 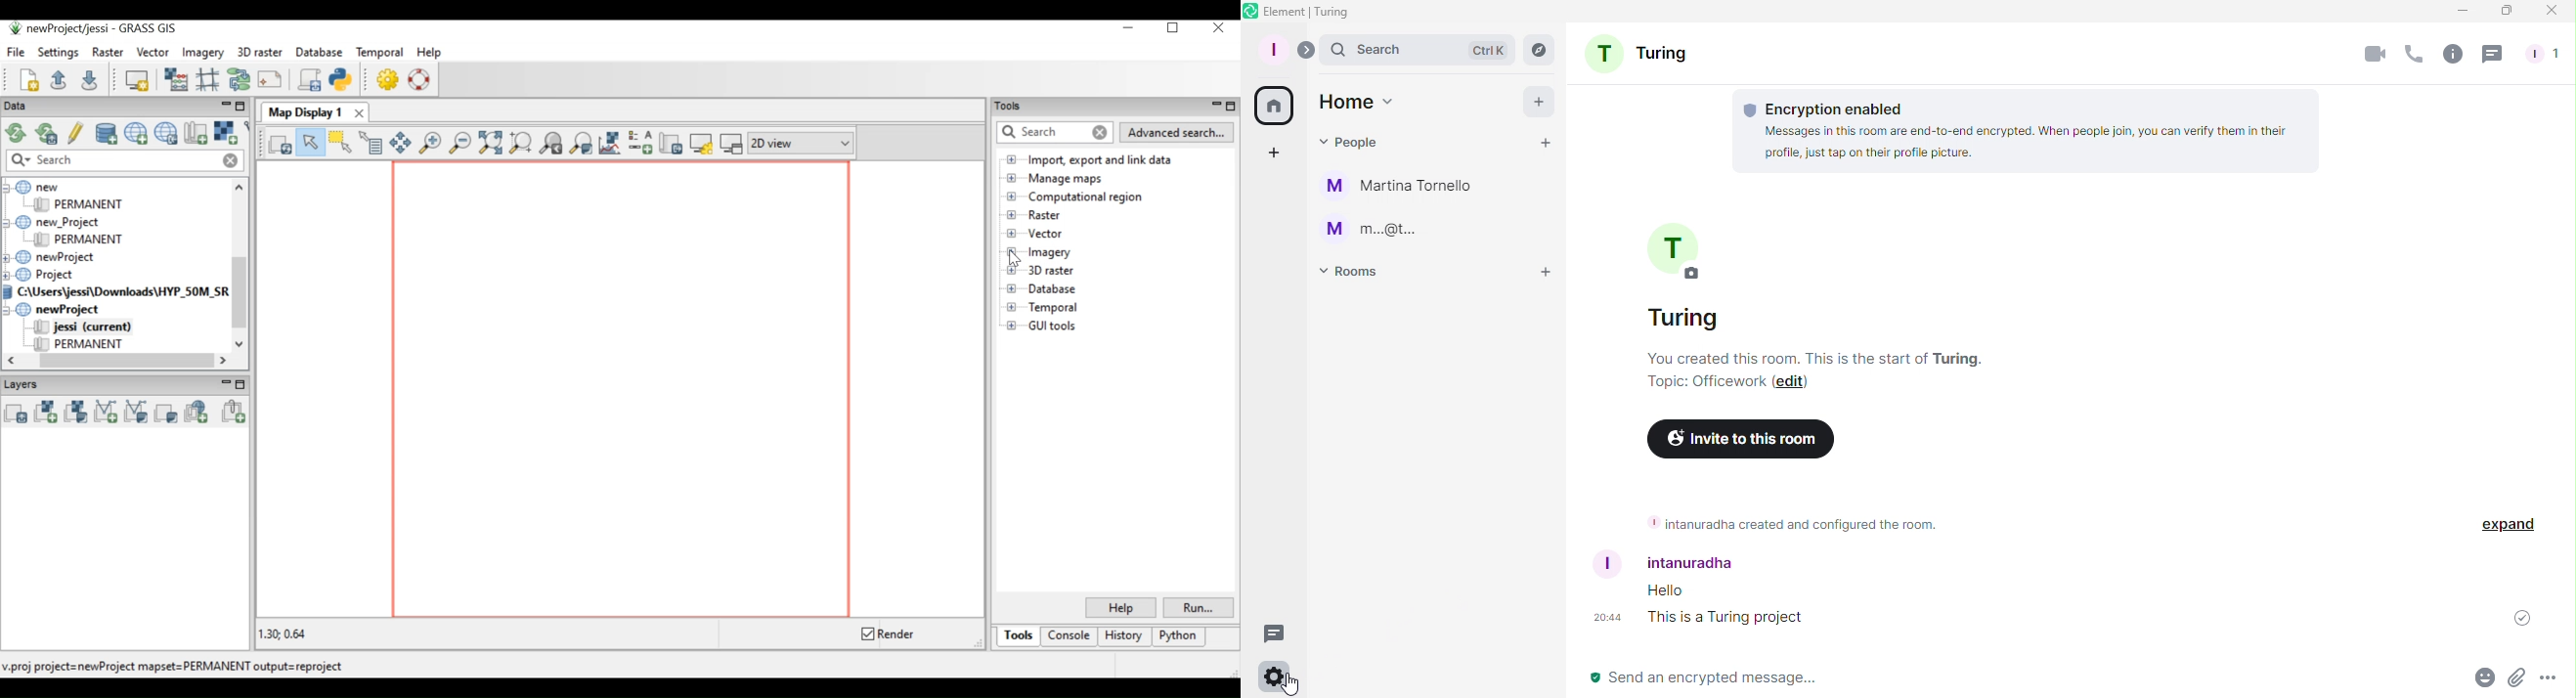 I want to click on More options, so click(x=2551, y=680).